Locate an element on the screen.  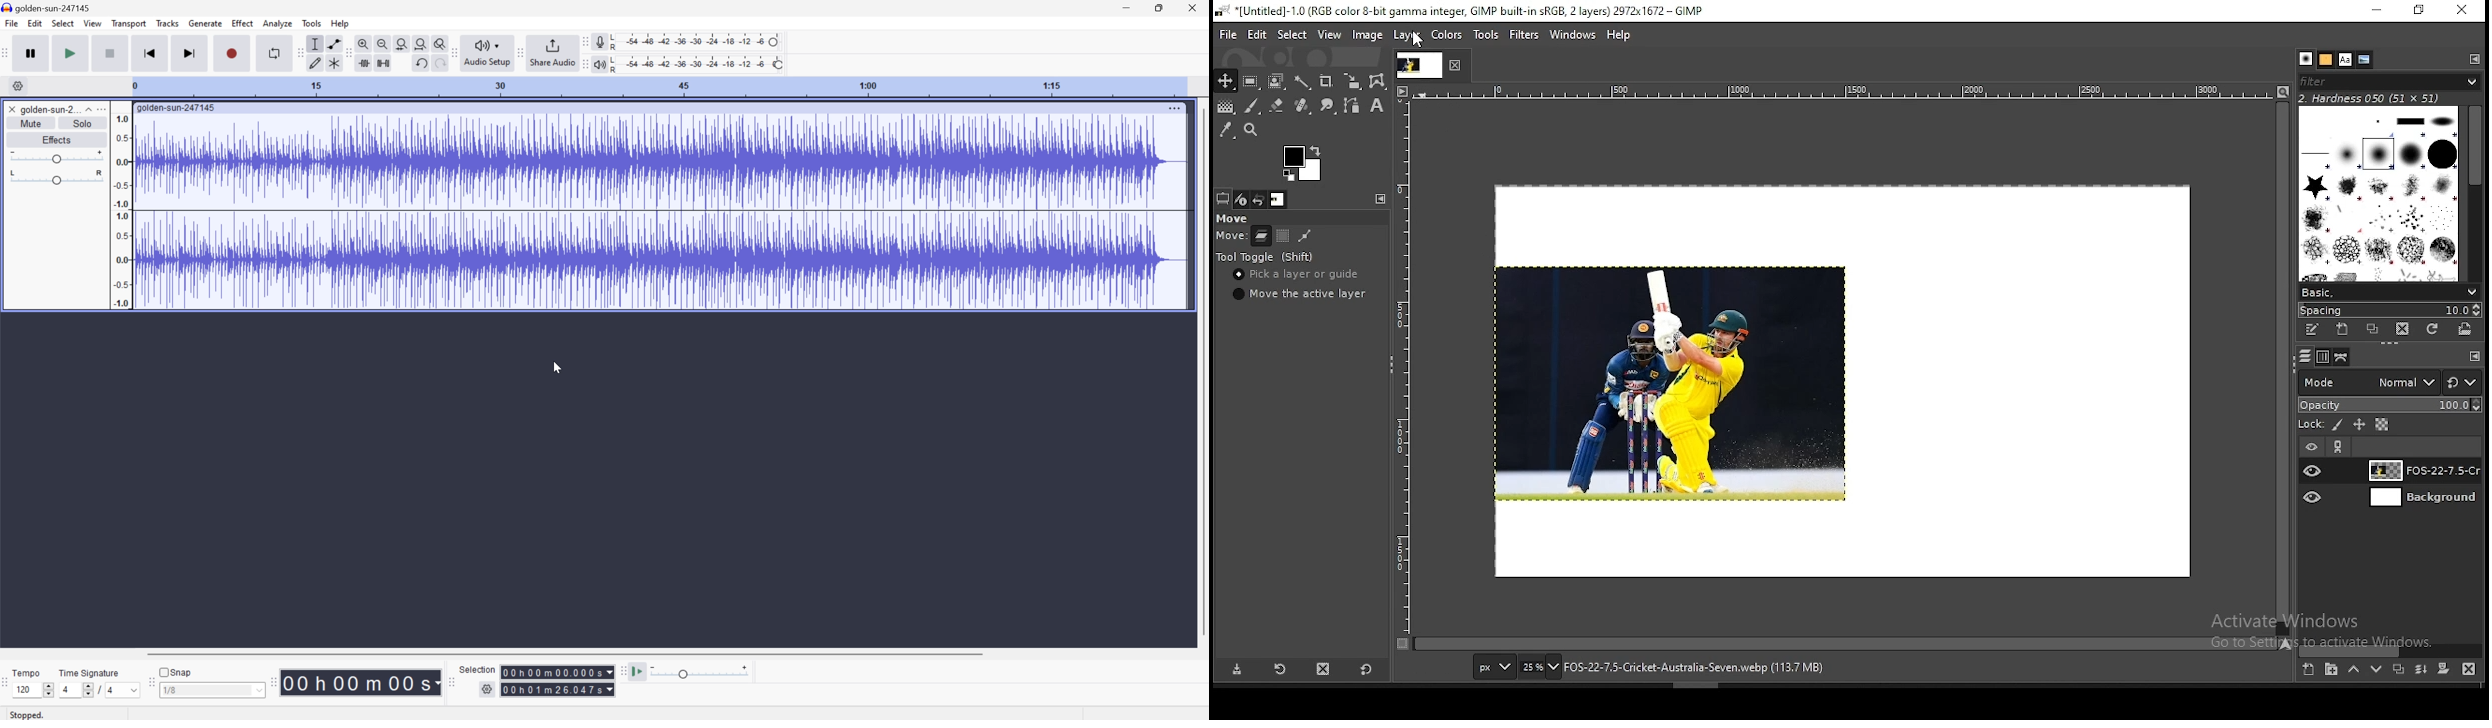
Trim audio outside selection is located at coordinates (366, 63).